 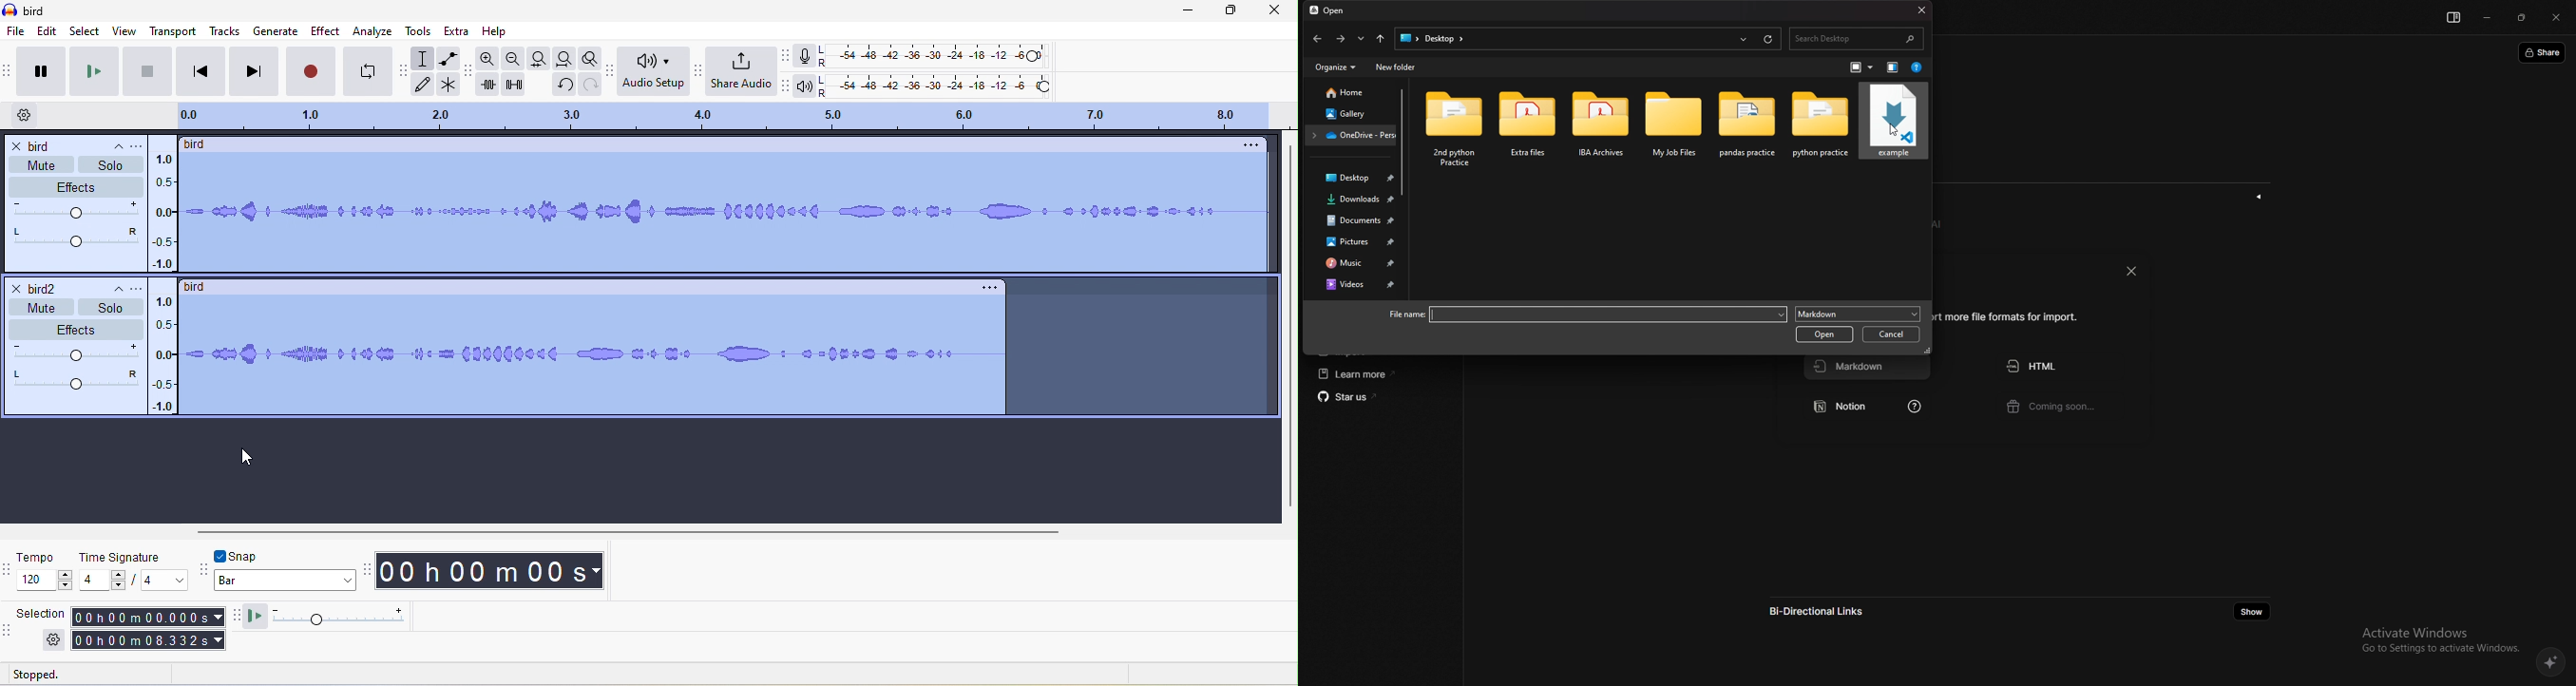 What do you see at coordinates (1351, 135) in the screenshot?
I see `folder` at bounding box center [1351, 135].